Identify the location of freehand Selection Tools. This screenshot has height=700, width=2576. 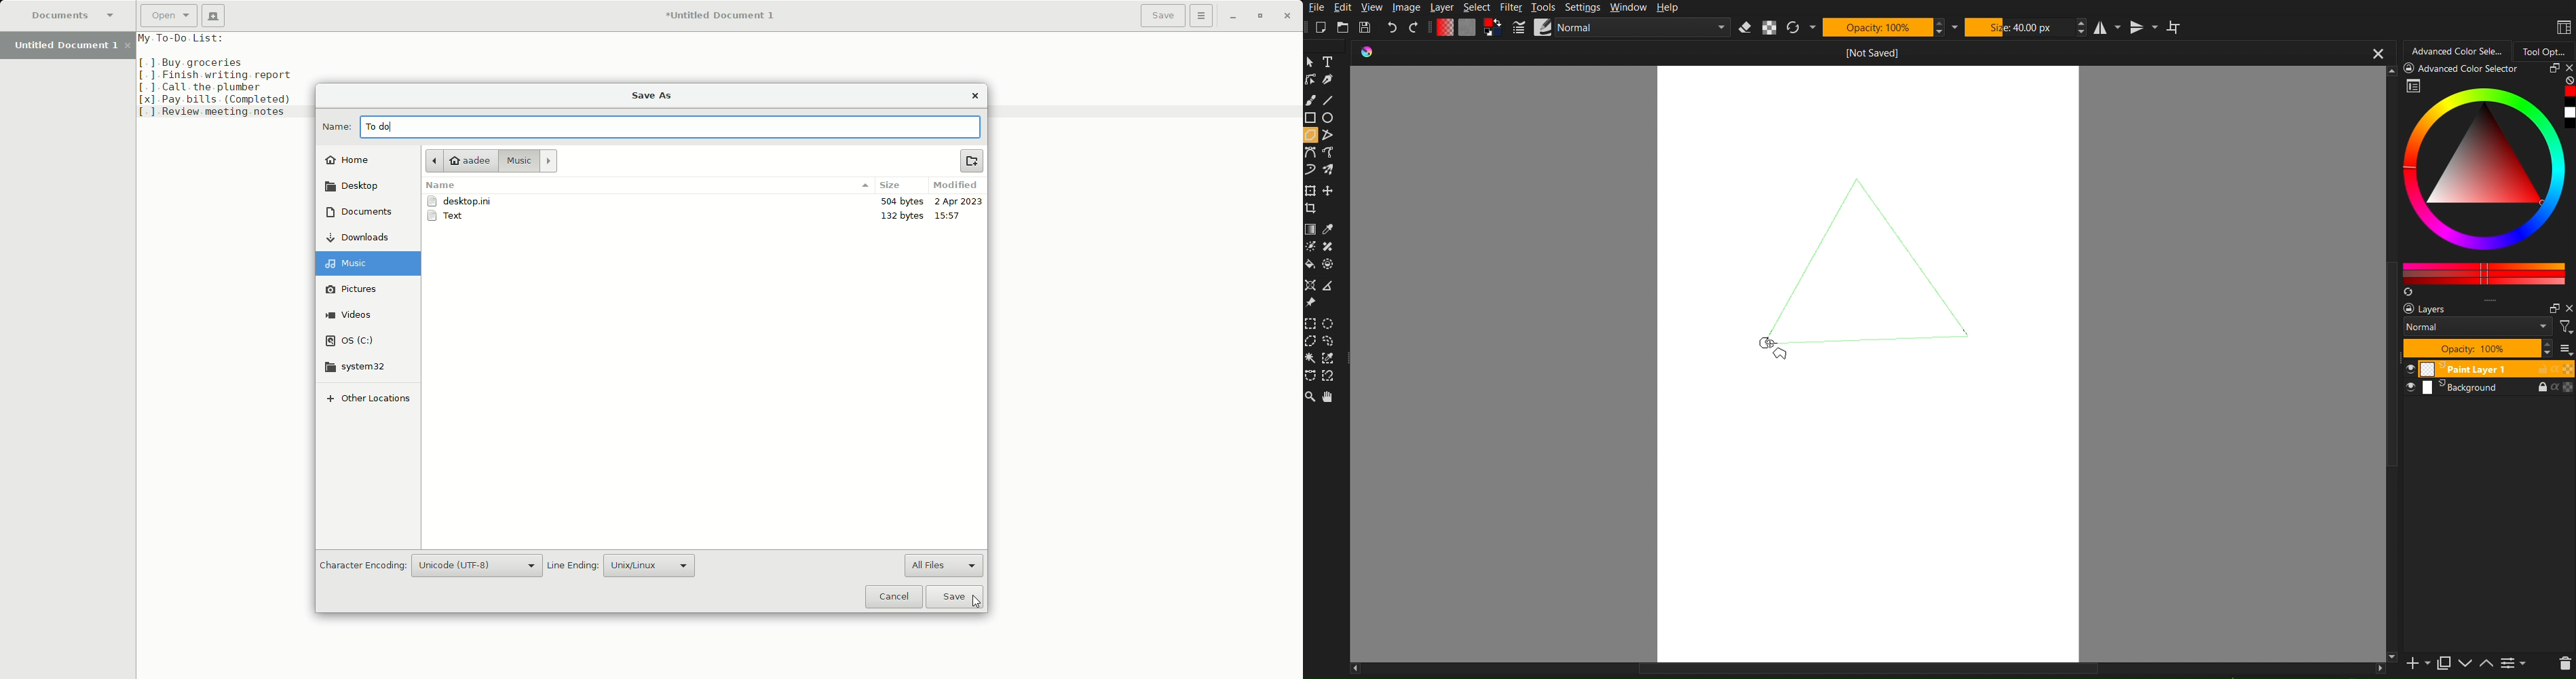
(1330, 341).